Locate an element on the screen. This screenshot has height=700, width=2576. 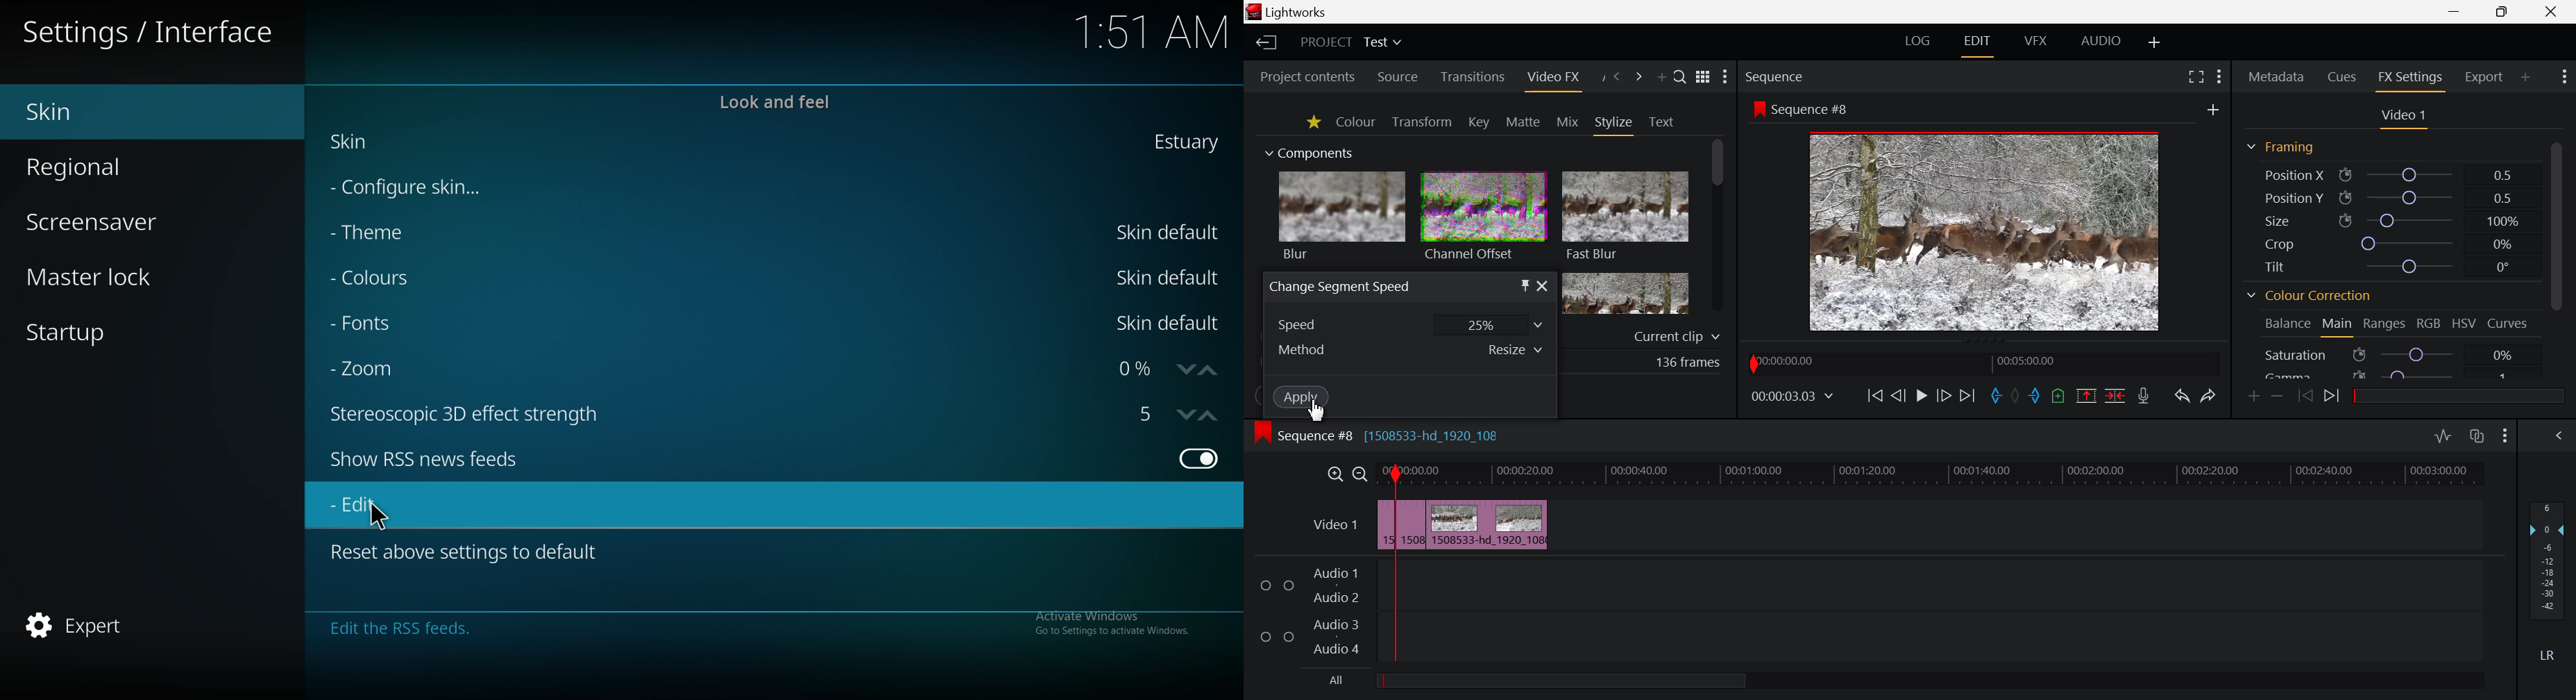
Show Settings is located at coordinates (2505, 438).